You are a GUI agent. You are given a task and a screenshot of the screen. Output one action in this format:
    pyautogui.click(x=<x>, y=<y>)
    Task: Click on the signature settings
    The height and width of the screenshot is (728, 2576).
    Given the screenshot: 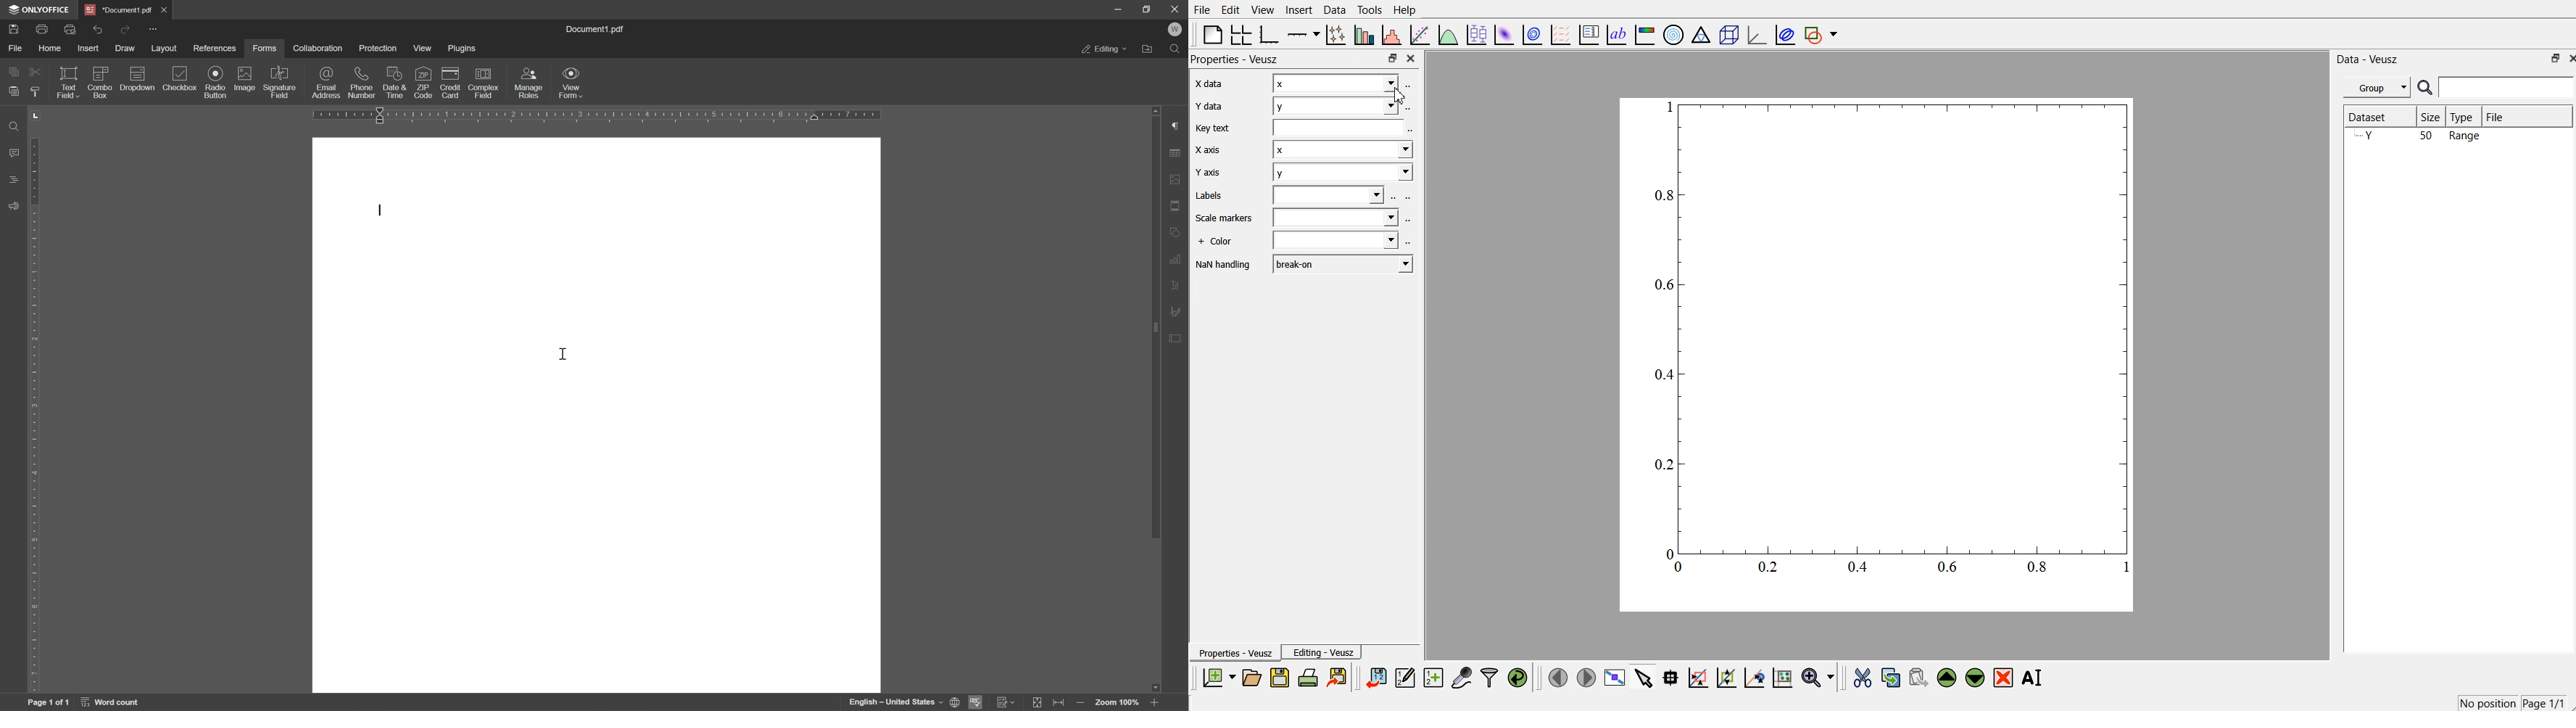 What is the action you would take?
    pyautogui.click(x=1179, y=310)
    